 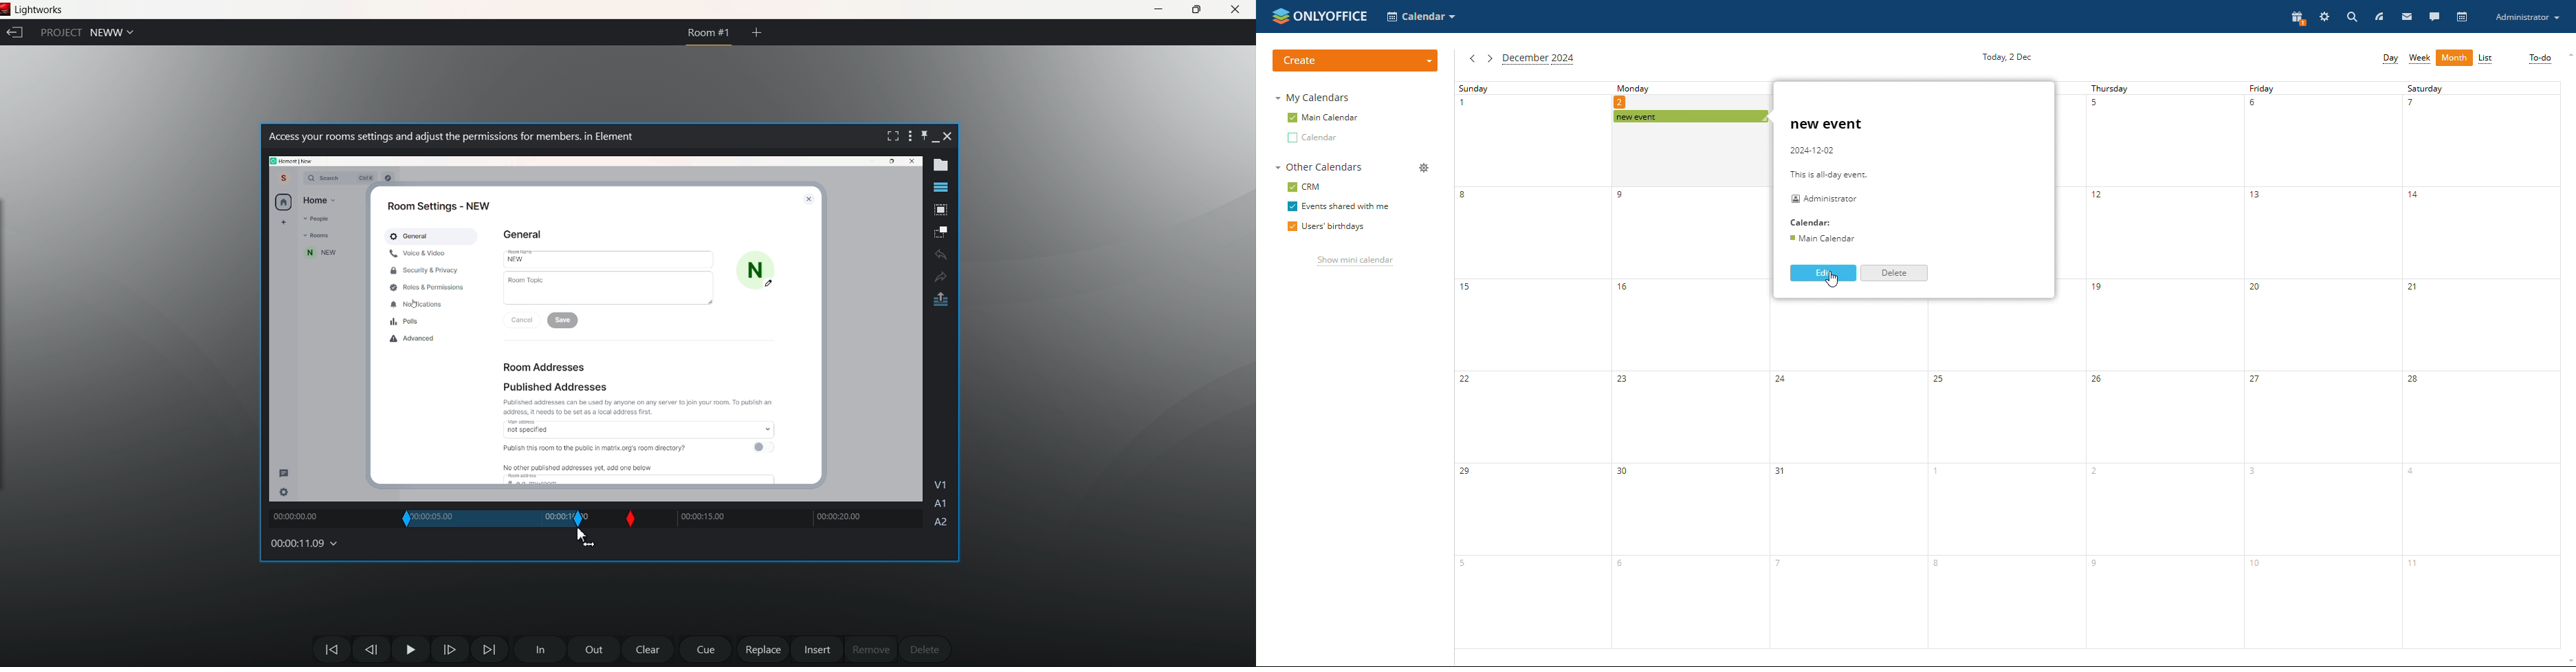 I want to click on show setting menu, so click(x=914, y=137).